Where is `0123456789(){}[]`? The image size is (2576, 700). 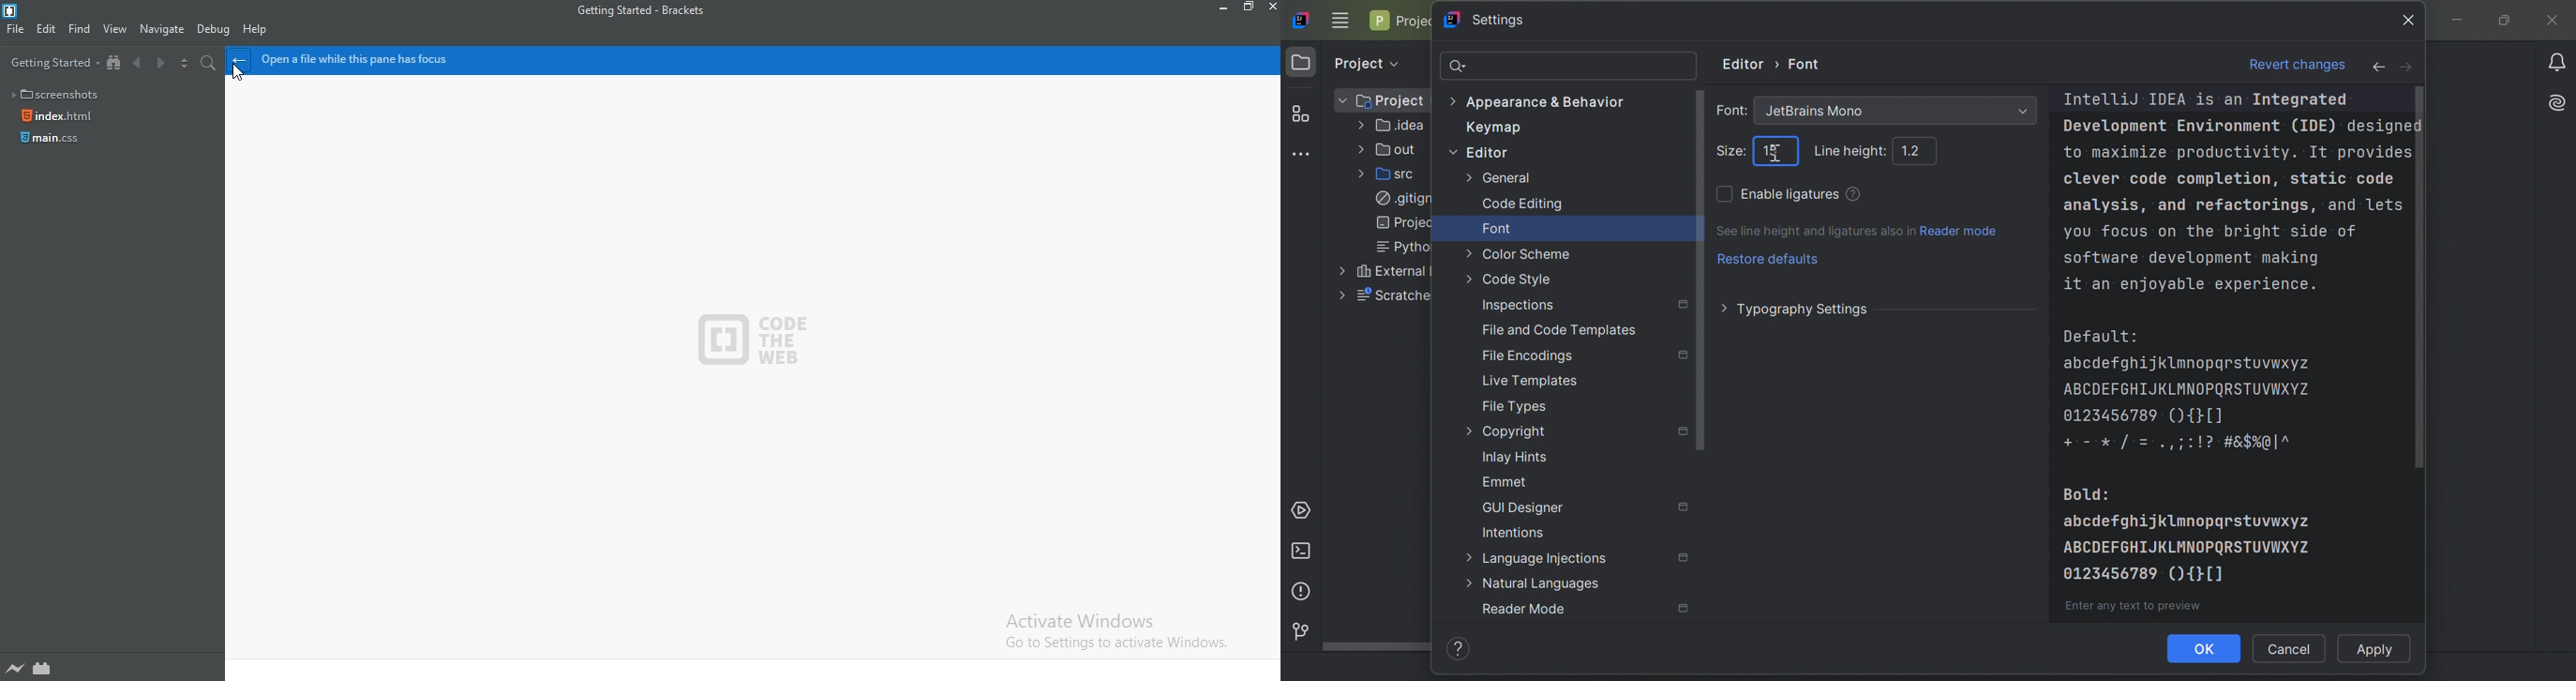
0123456789(){}[] is located at coordinates (2147, 574).